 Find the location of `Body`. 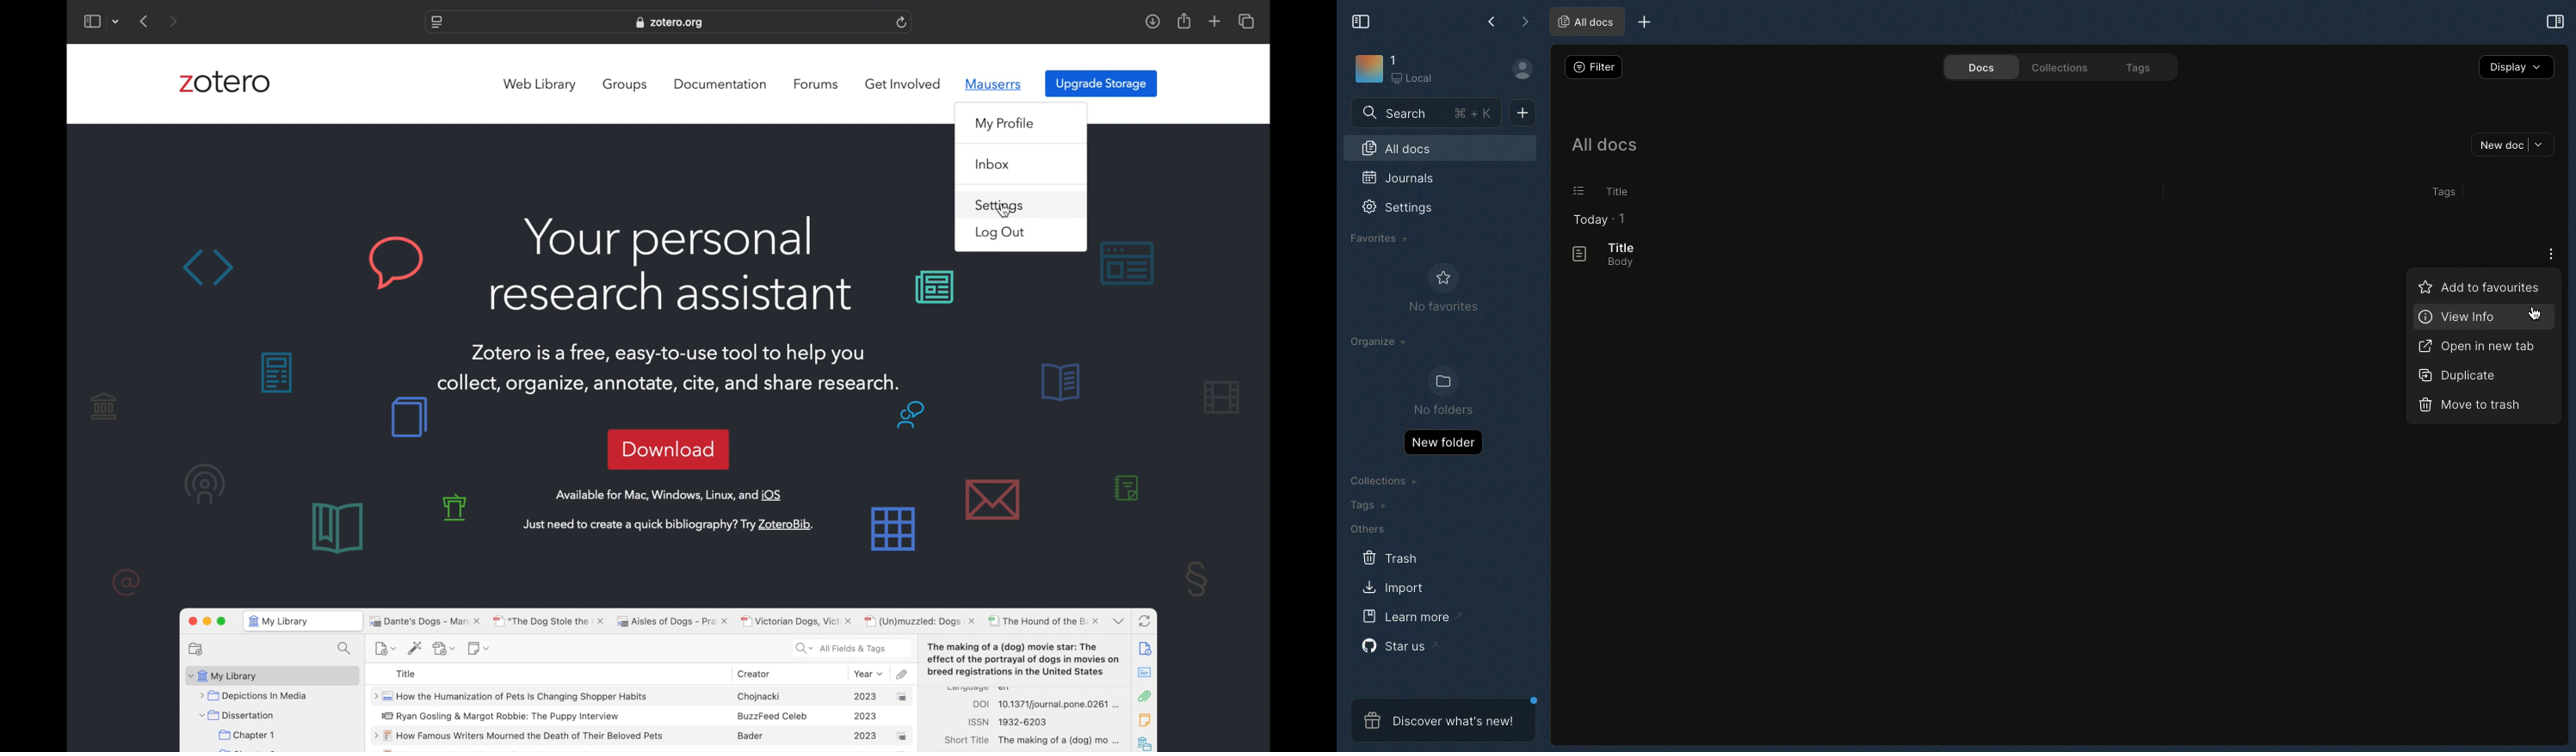

Body is located at coordinates (1615, 263).